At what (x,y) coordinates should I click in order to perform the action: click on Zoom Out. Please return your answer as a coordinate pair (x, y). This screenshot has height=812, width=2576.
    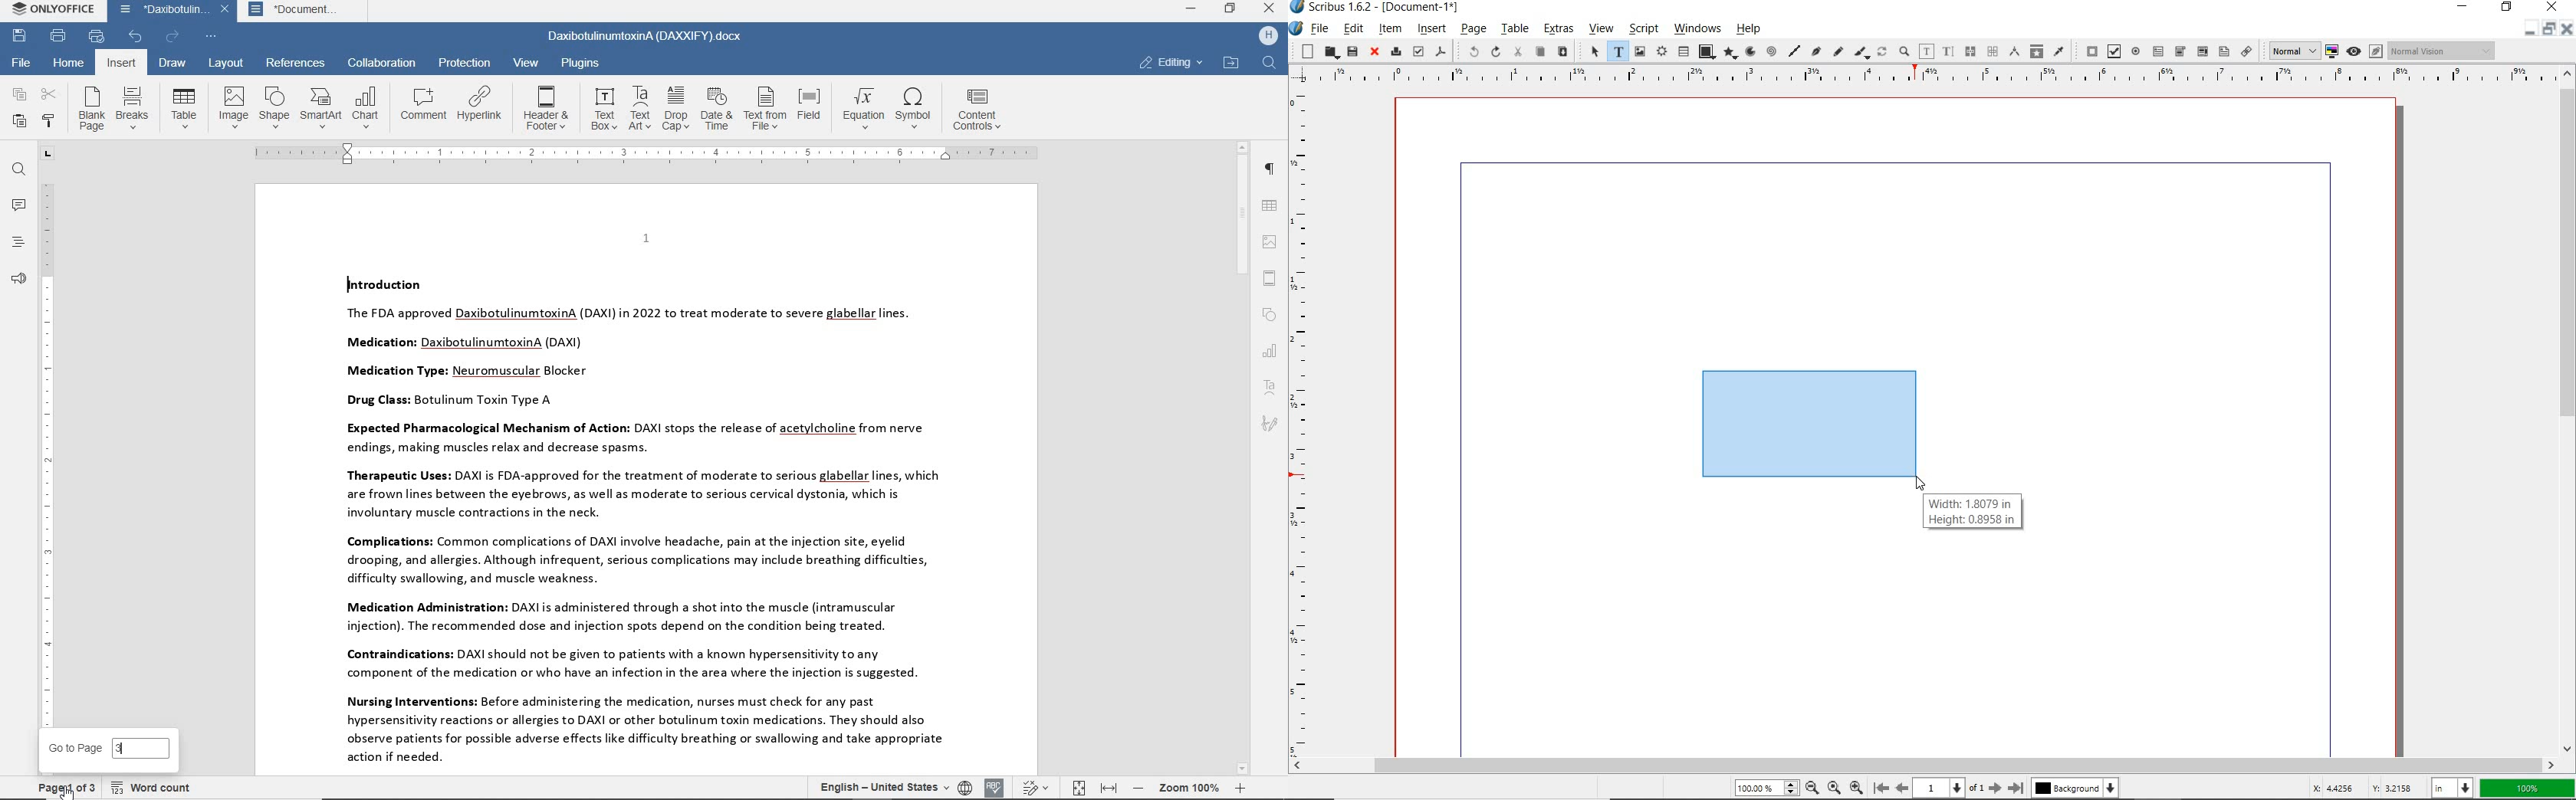
    Looking at the image, I should click on (1813, 789).